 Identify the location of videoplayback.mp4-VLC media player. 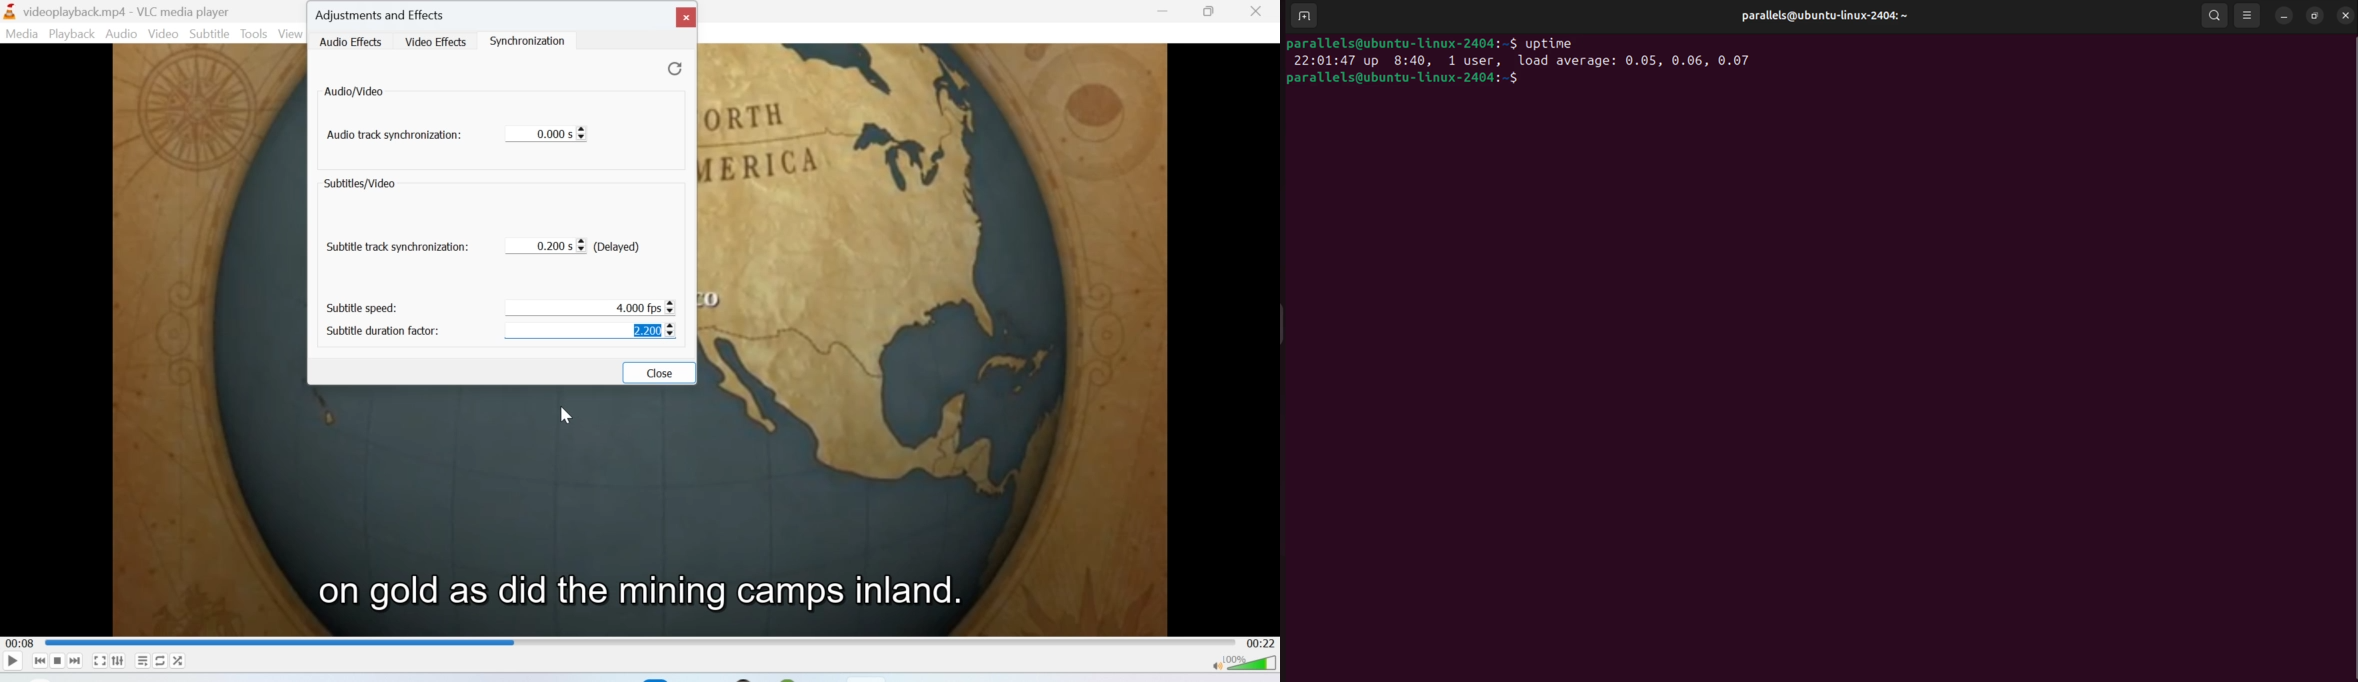
(120, 12).